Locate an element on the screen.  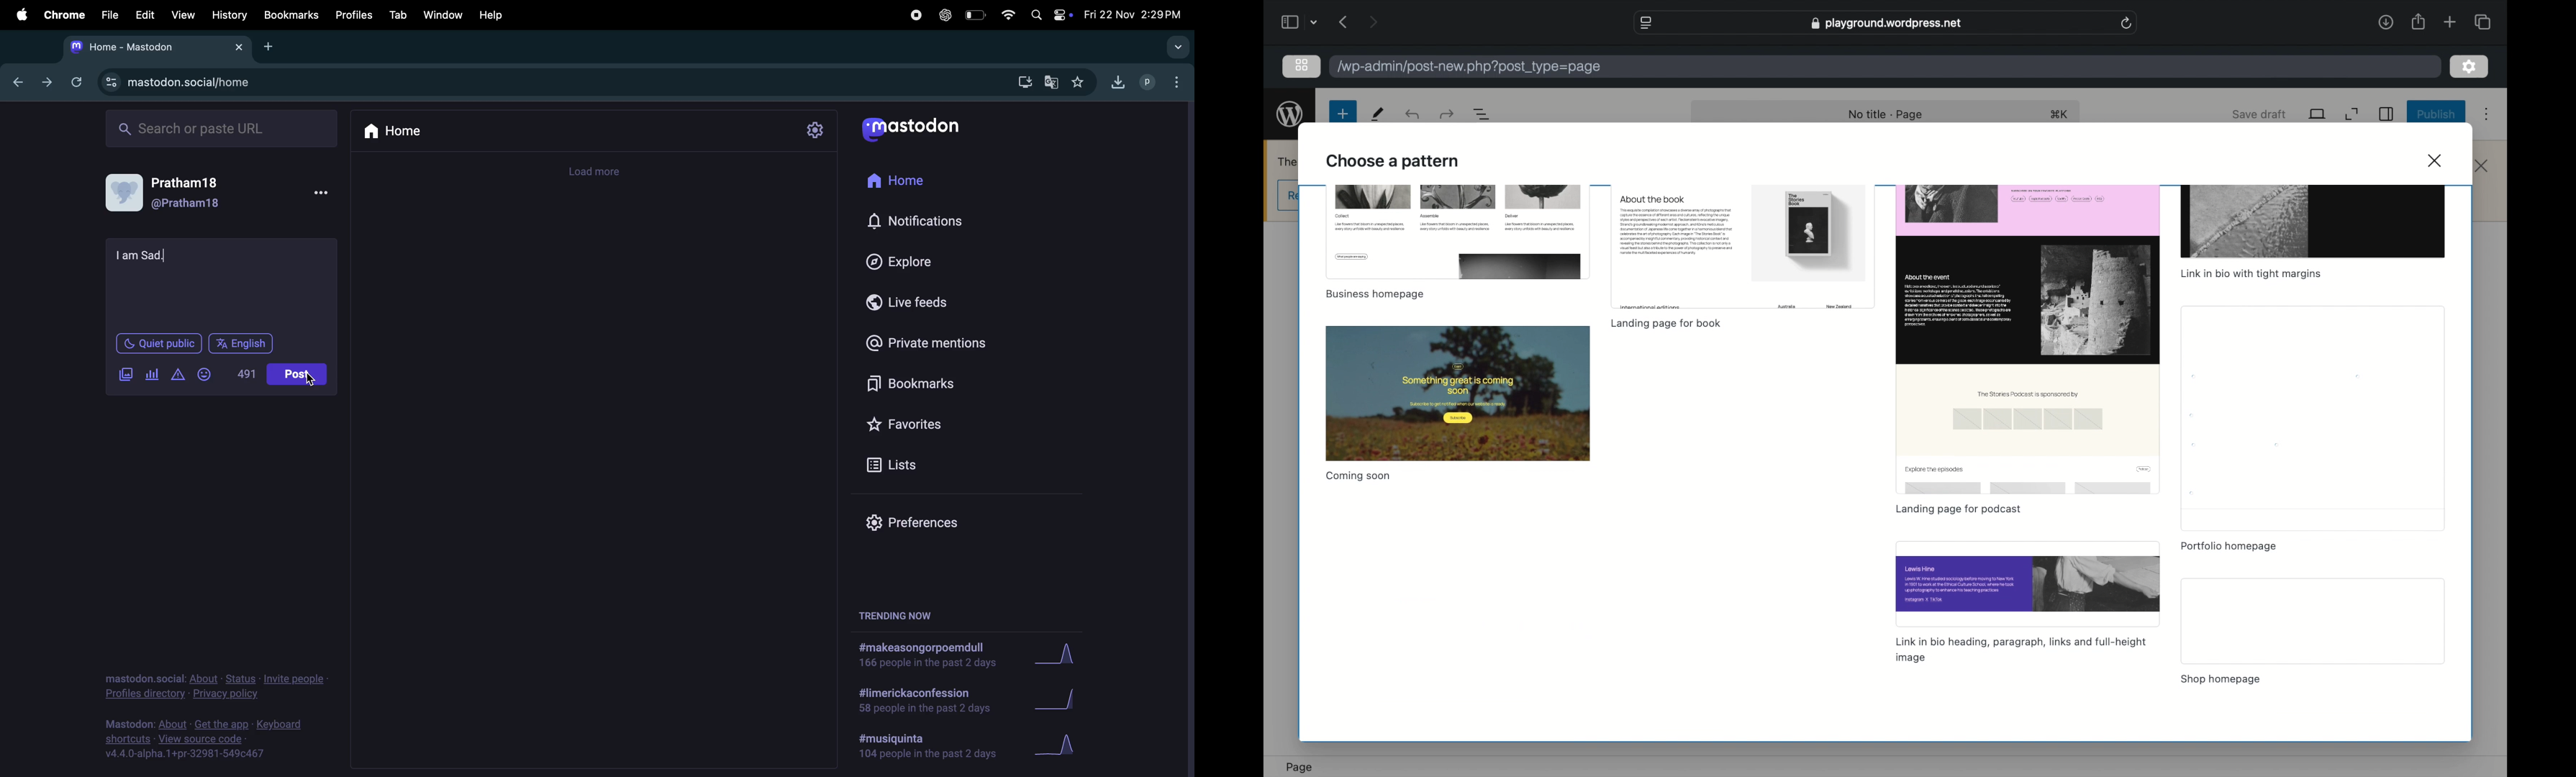
trending now is located at coordinates (902, 614).